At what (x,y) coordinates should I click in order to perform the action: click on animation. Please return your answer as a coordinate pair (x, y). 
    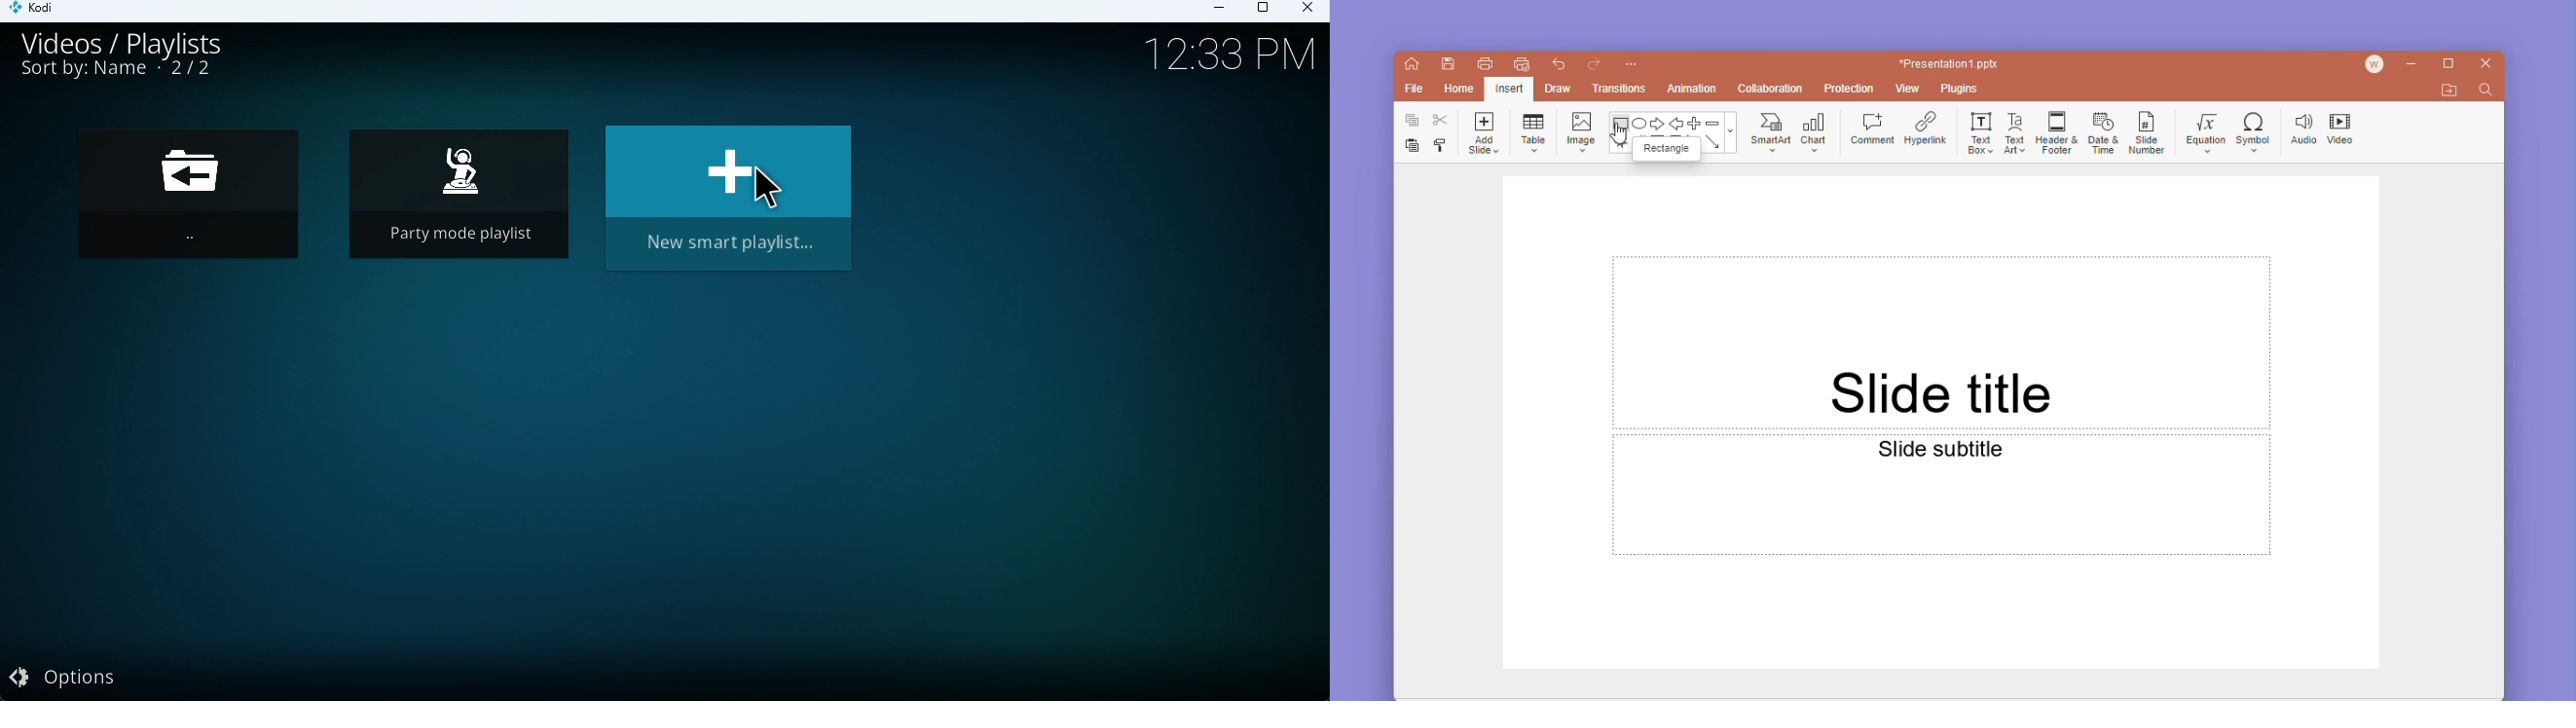
    Looking at the image, I should click on (1692, 88).